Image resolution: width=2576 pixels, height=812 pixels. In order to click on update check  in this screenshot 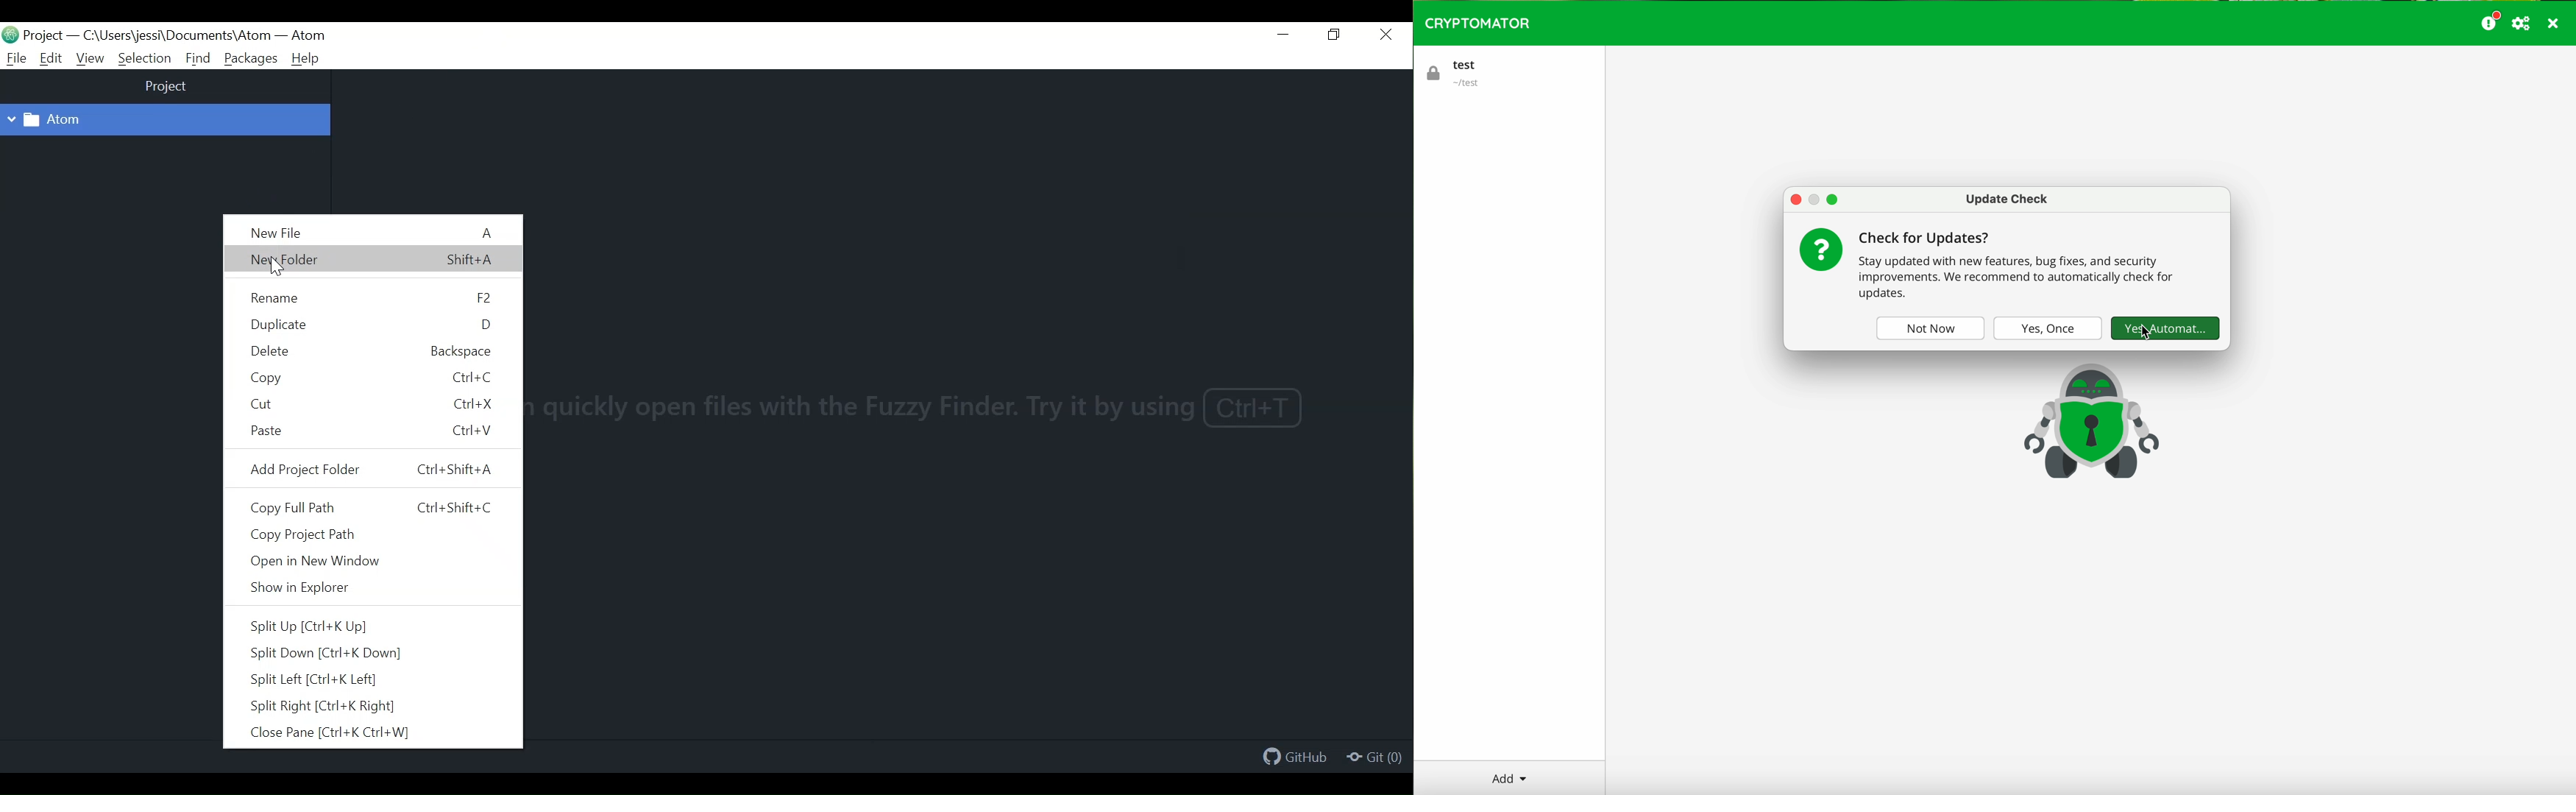, I will do `click(2008, 198)`.